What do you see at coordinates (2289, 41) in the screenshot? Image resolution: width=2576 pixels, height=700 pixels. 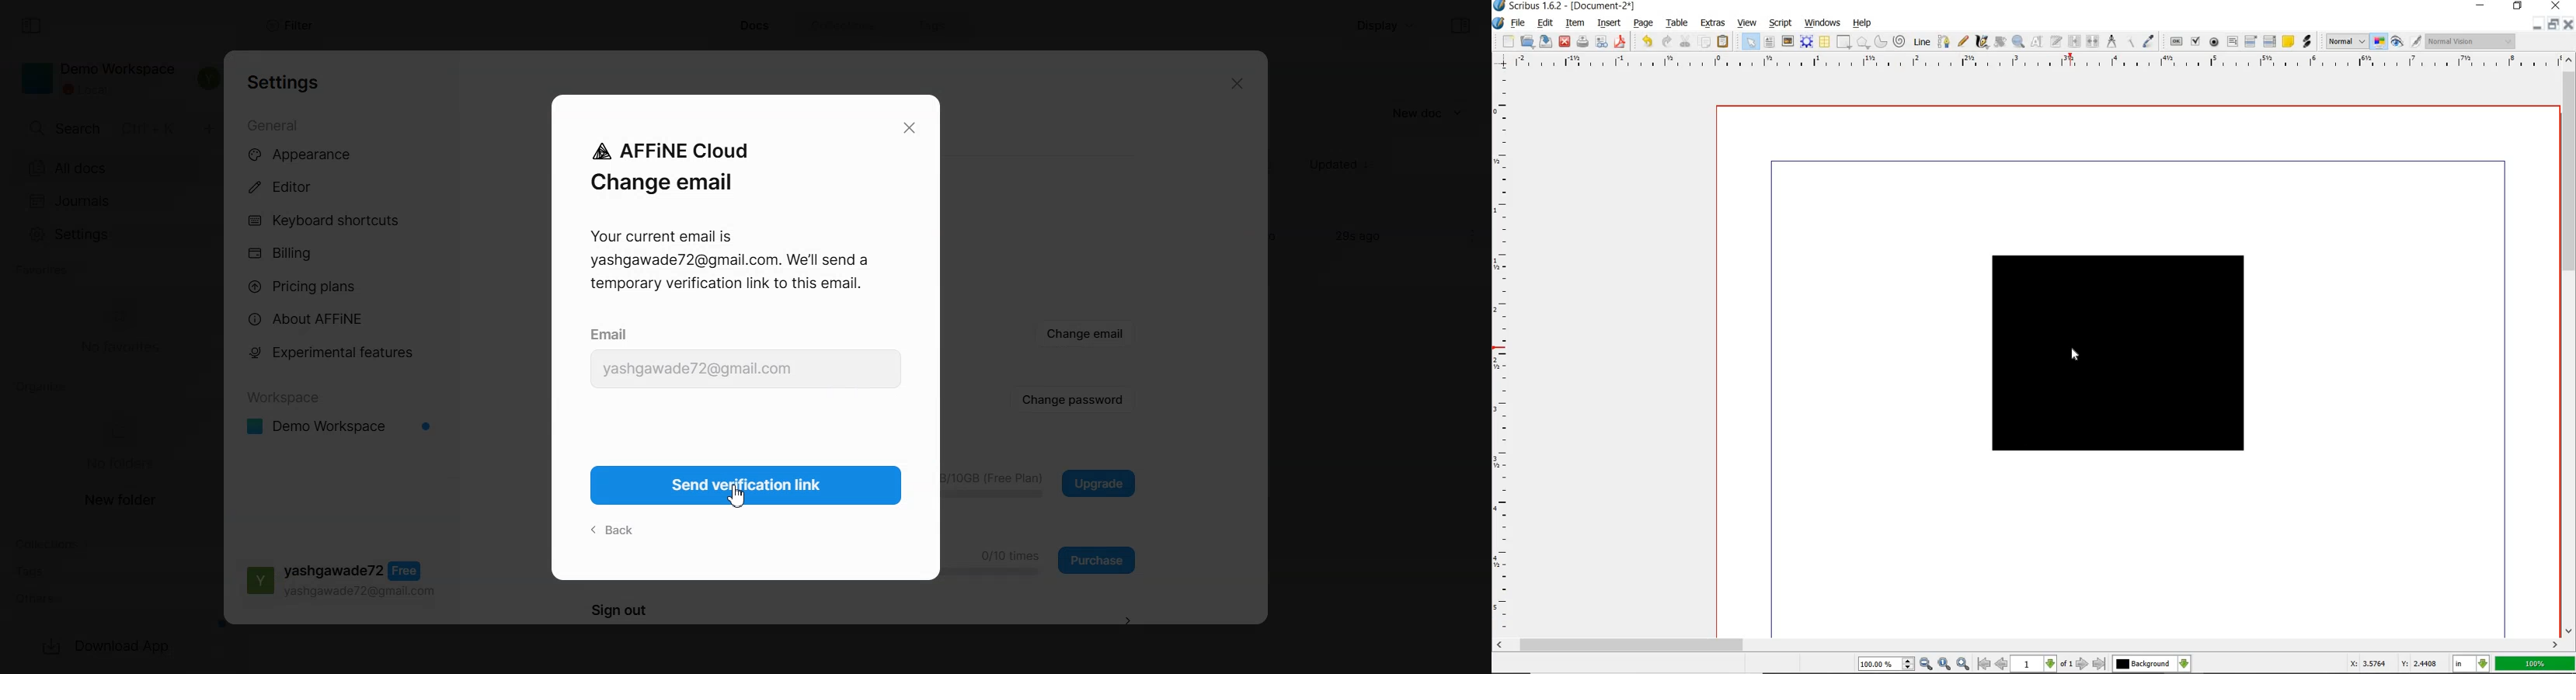 I see `text annotation` at bounding box center [2289, 41].